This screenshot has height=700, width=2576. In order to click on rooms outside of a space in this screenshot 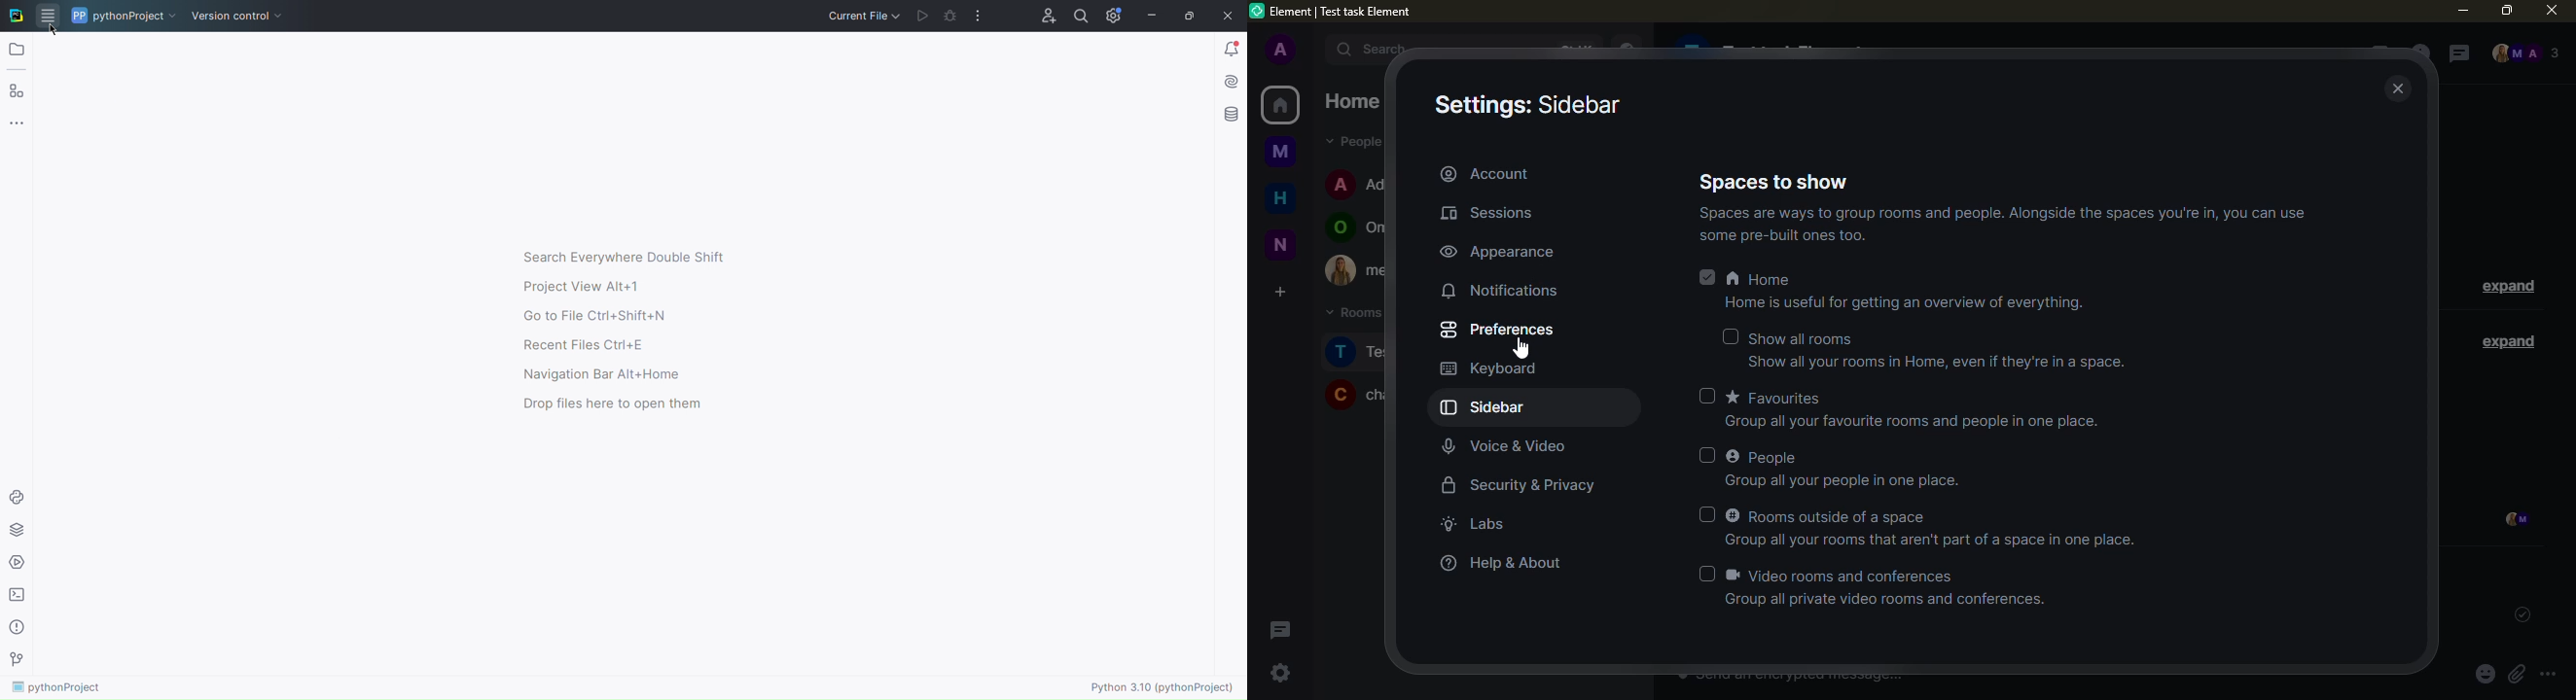, I will do `click(1828, 515)`.